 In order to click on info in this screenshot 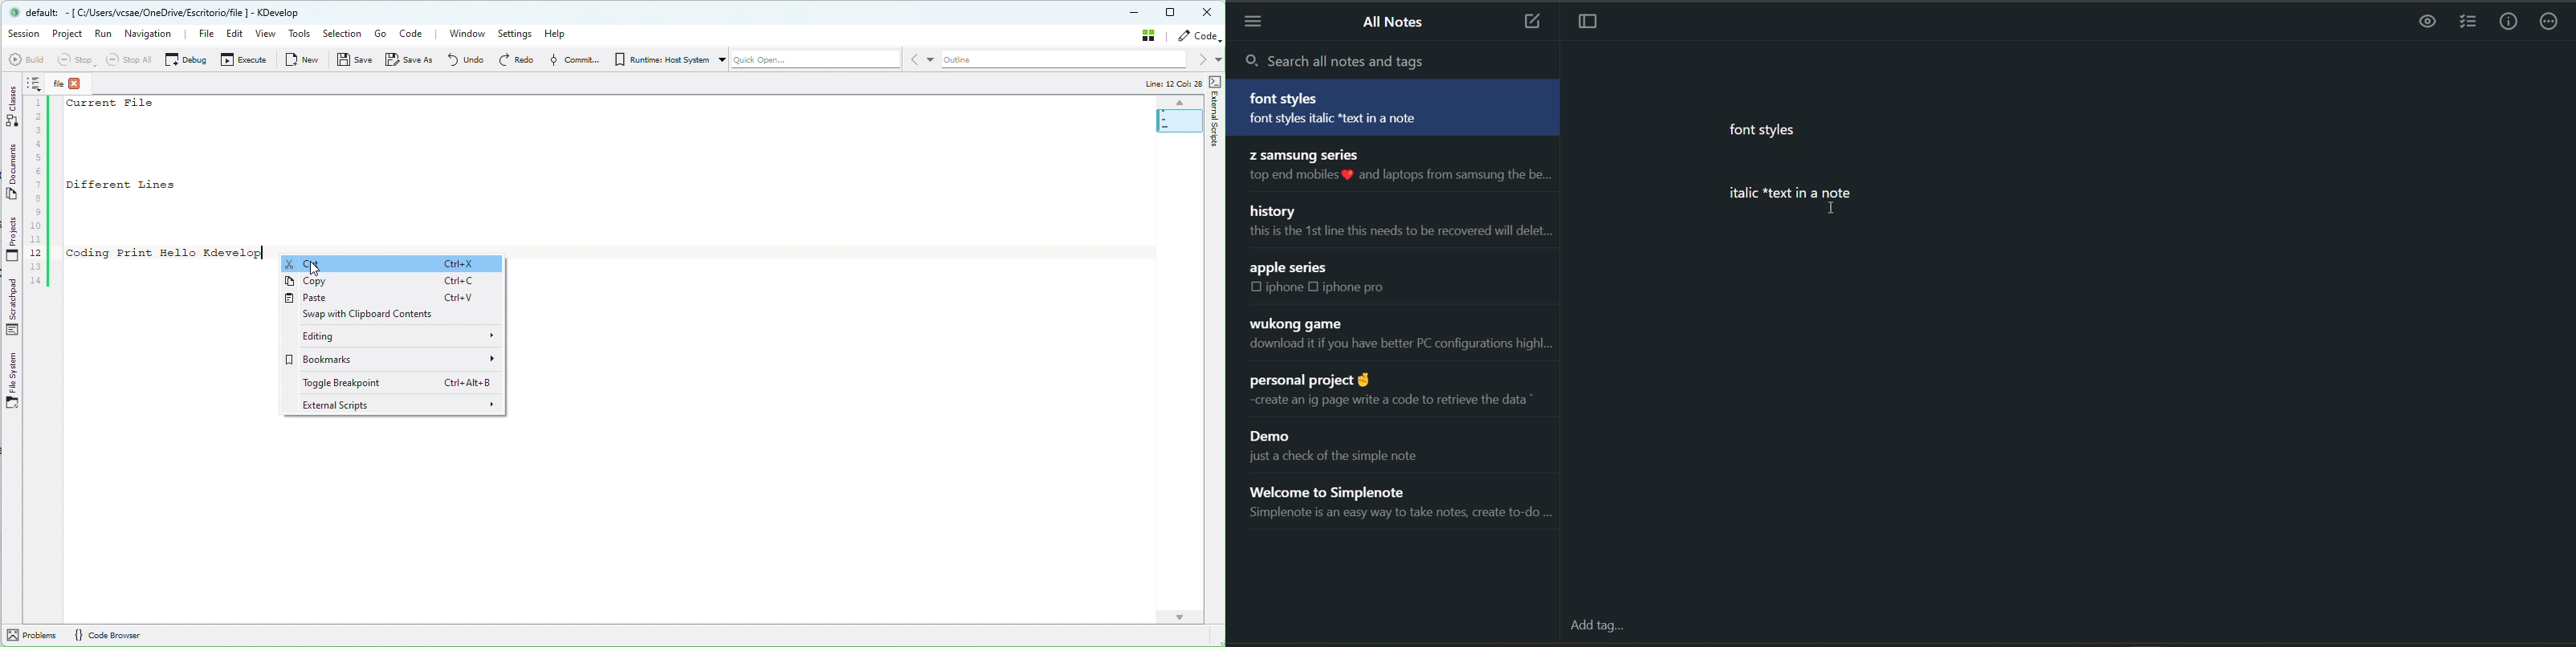, I will do `click(2511, 20)`.